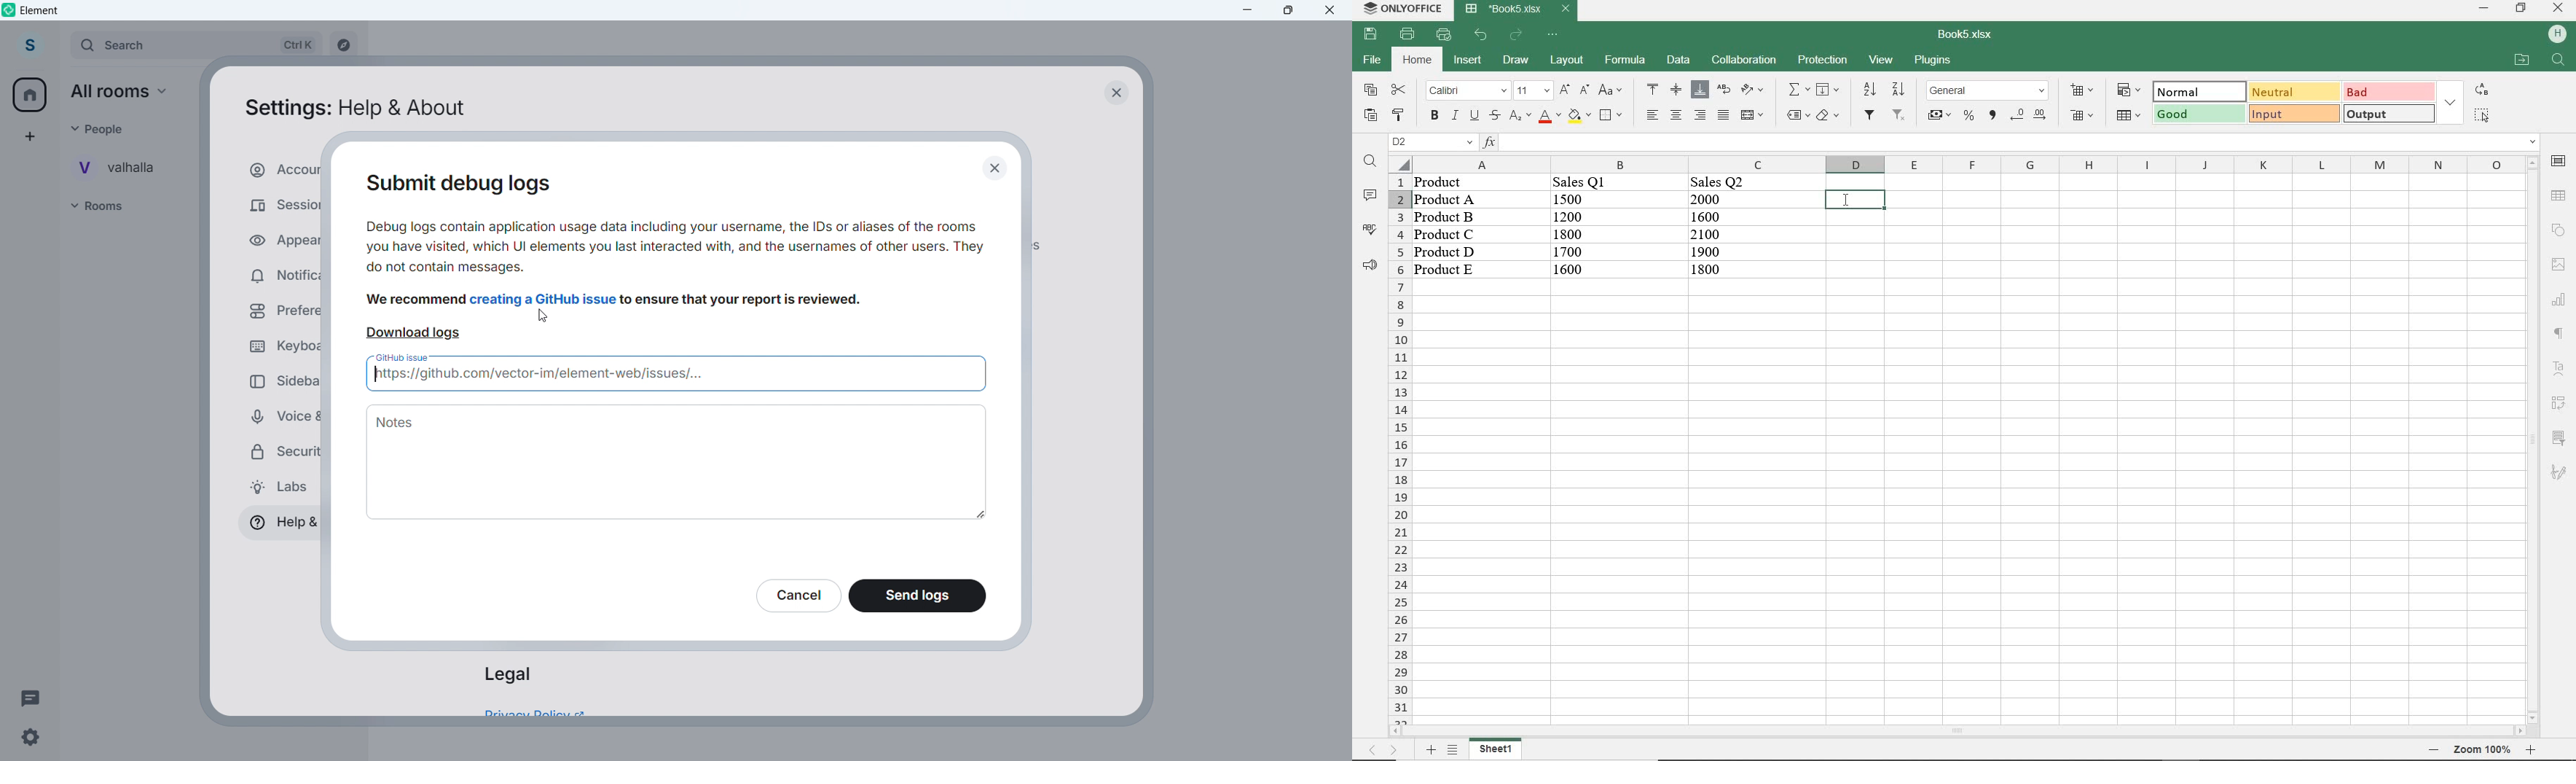 Image resolution: width=2576 pixels, height=784 pixels. Describe the element at coordinates (1430, 749) in the screenshot. I see `add sheet` at that location.